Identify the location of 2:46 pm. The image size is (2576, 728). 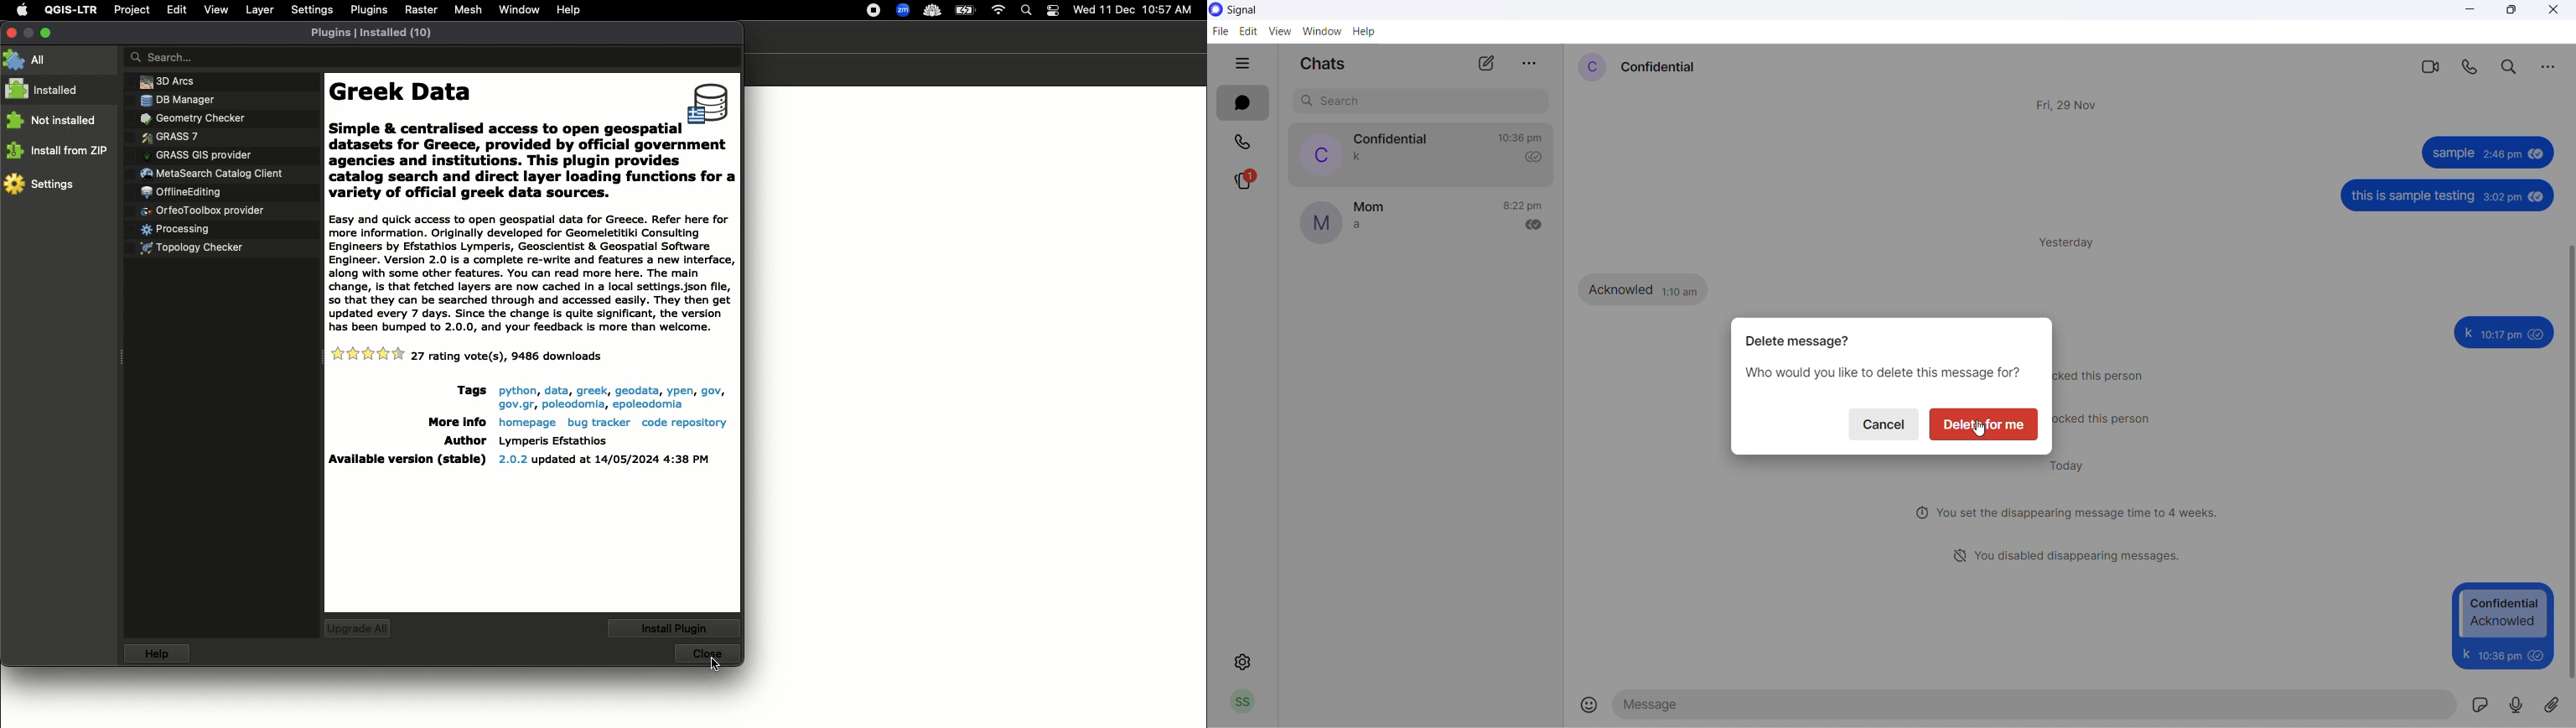
(2502, 154).